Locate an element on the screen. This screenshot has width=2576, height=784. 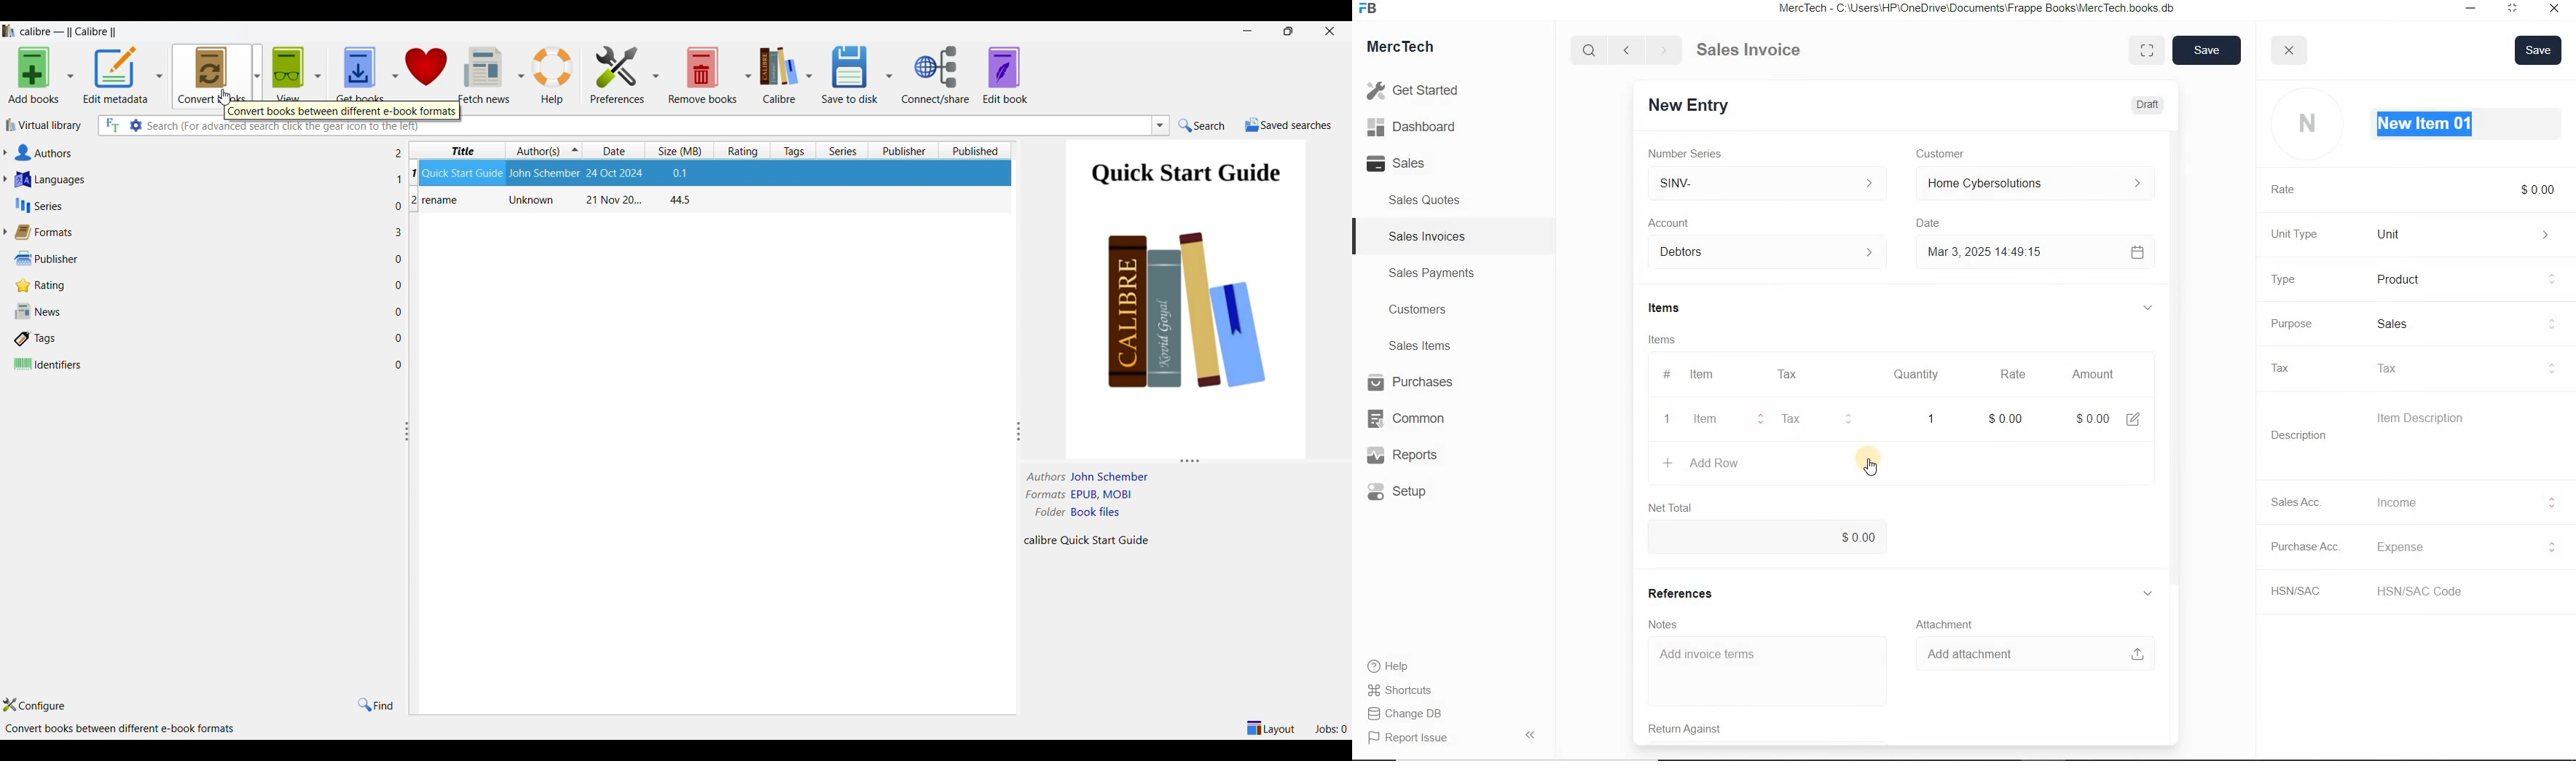
Save to disk is located at coordinates (849, 74).